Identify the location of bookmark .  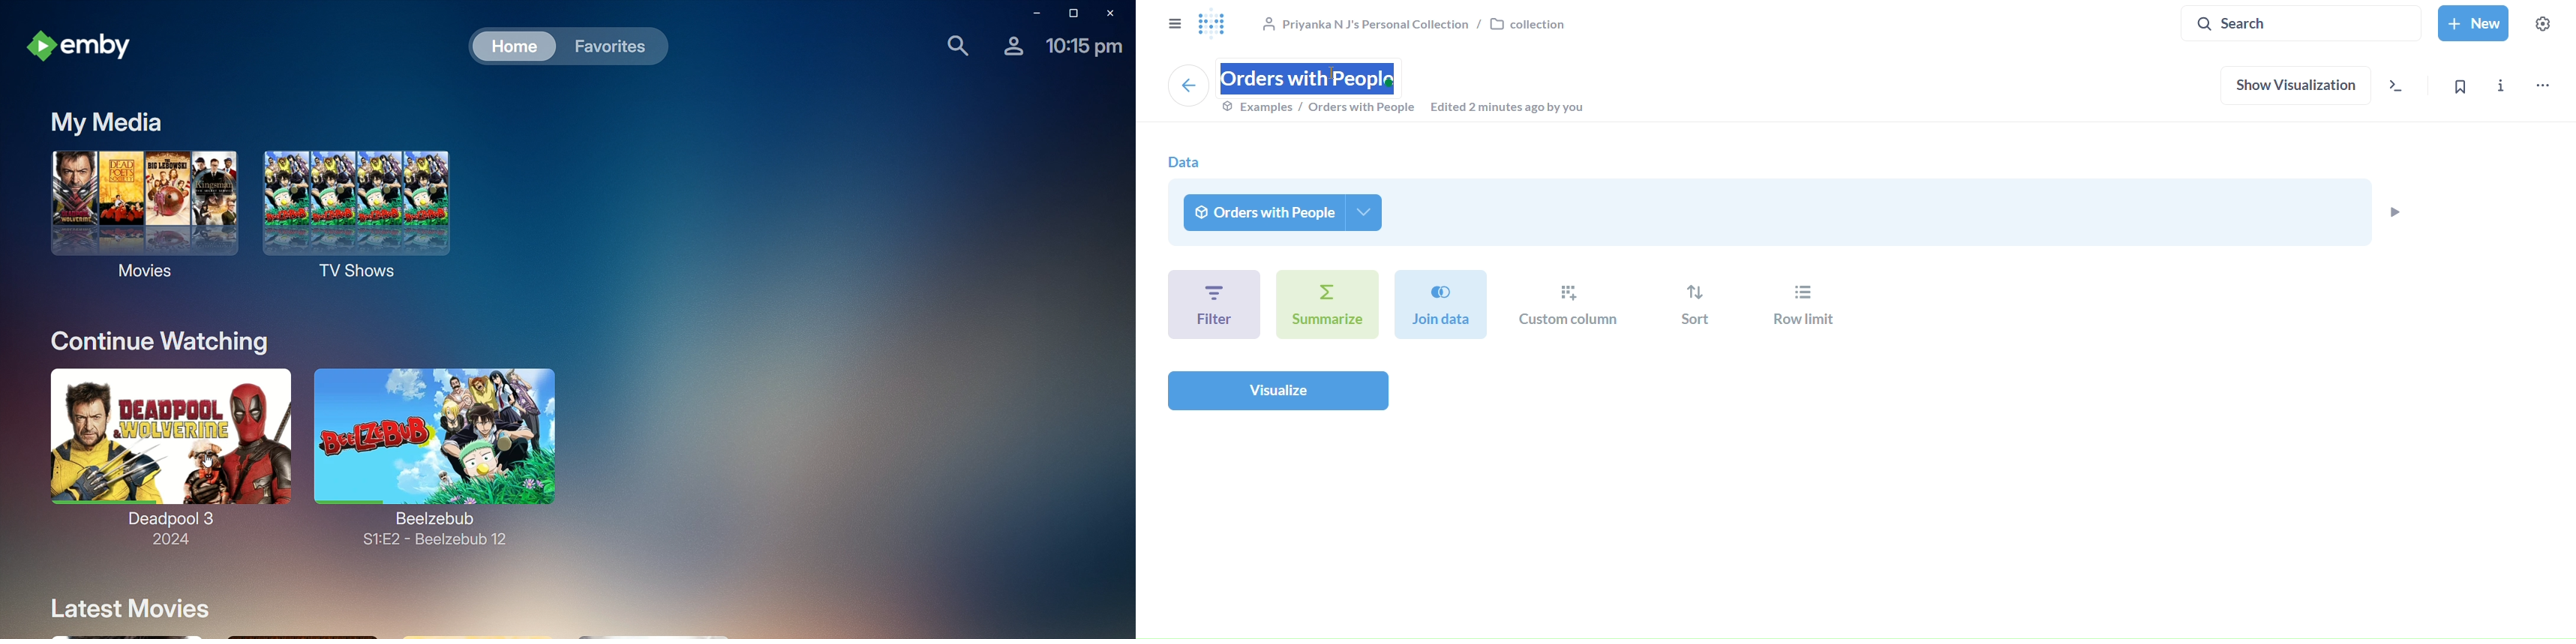
(2468, 86).